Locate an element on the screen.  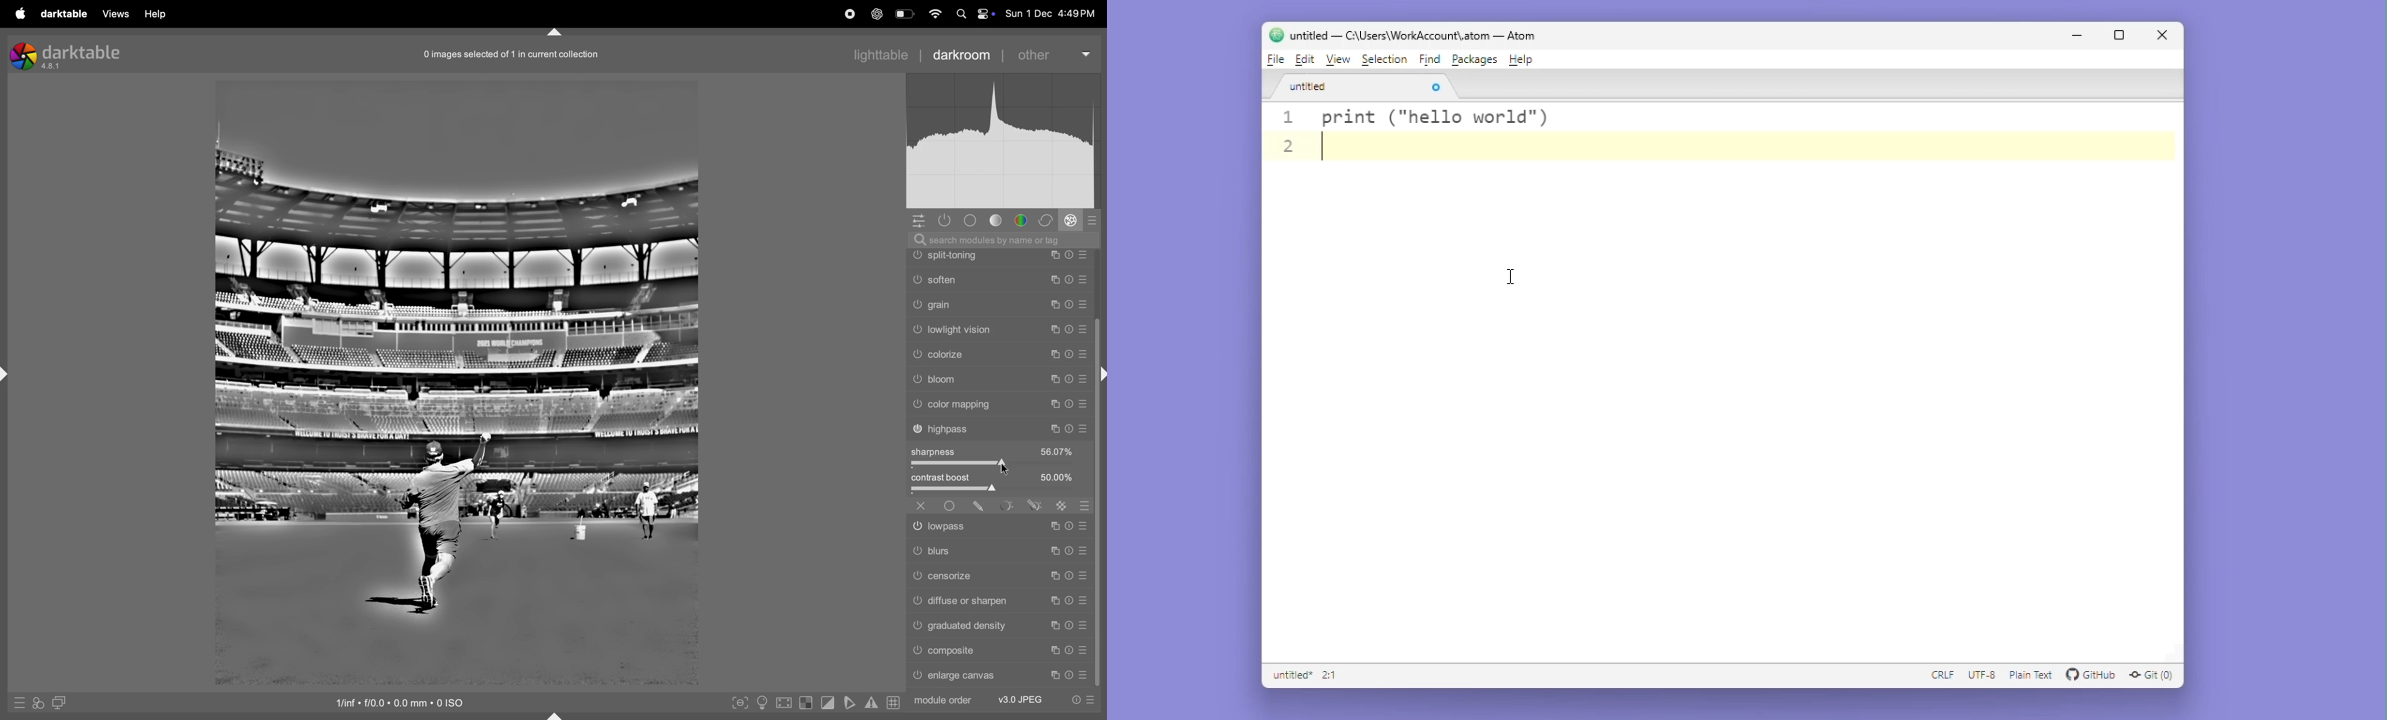
Close is located at coordinates (2160, 35).